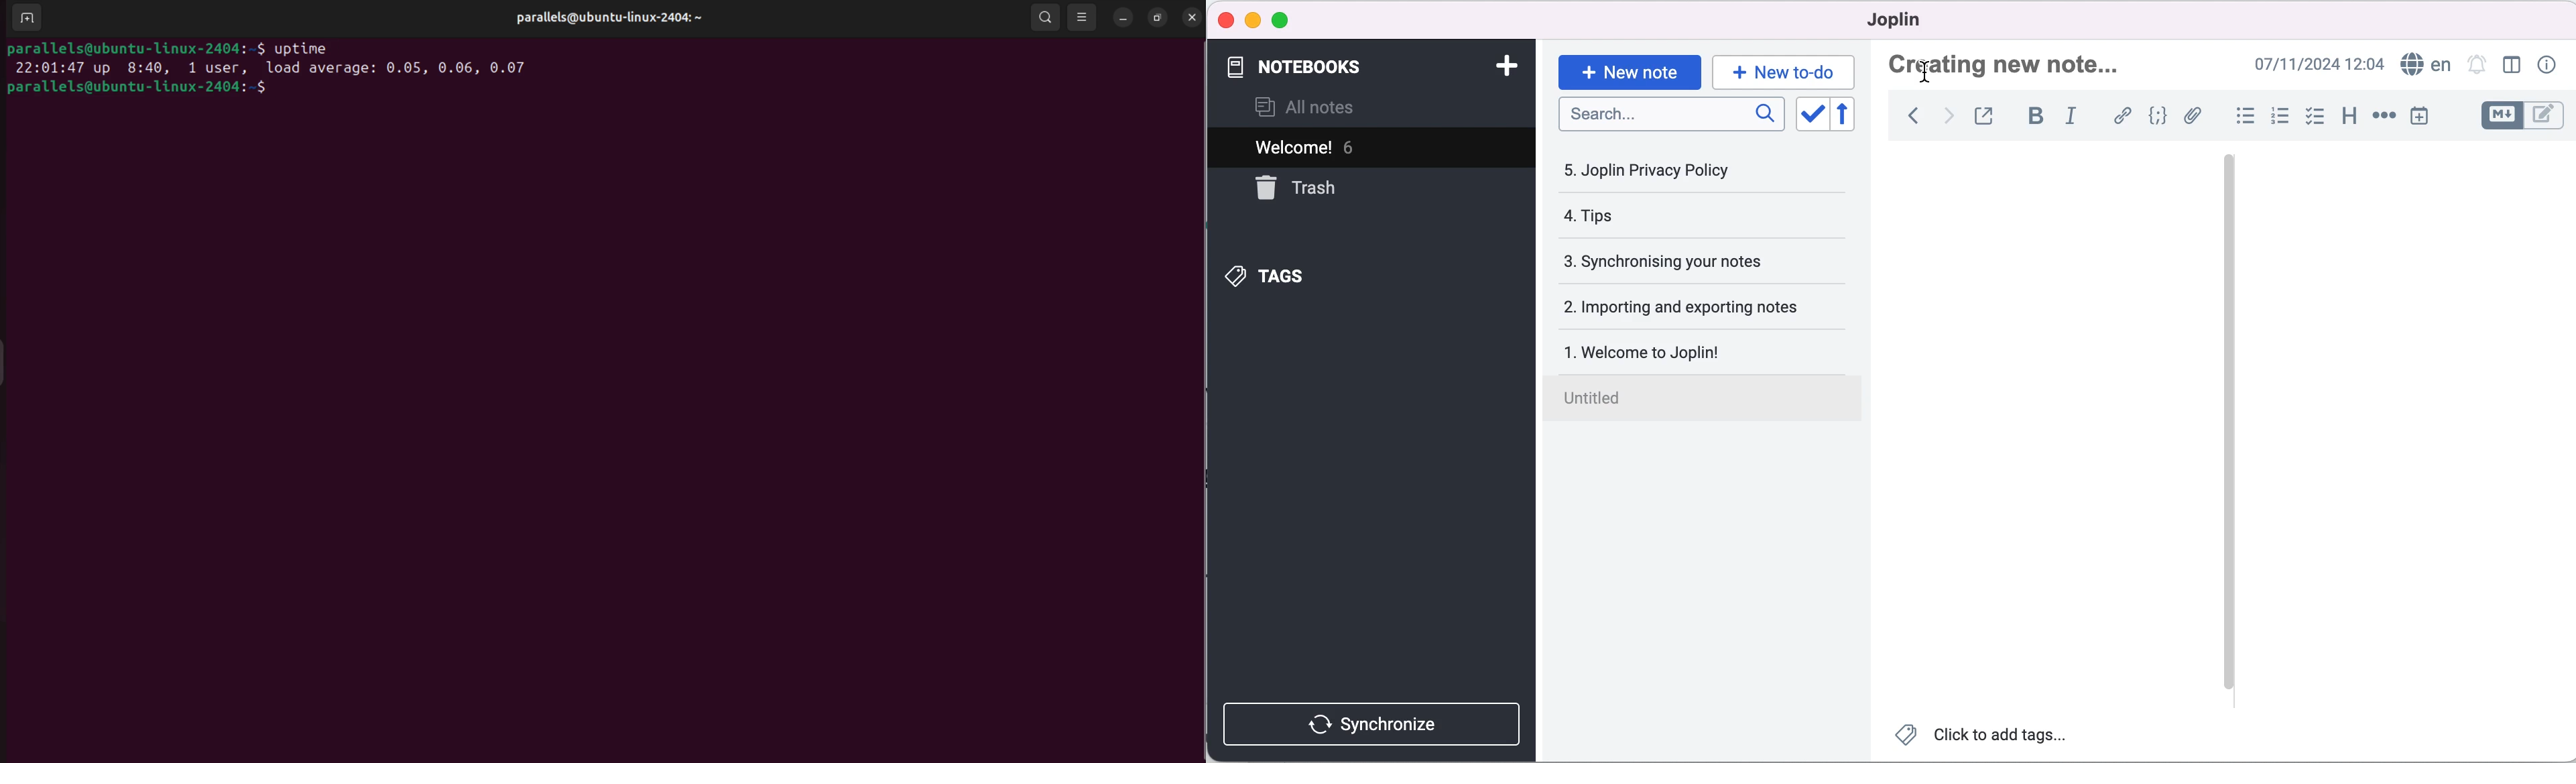  What do you see at coordinates (2476, 65) in the screenshot?
I see `set alarm` at bounding box center [2476, 65].